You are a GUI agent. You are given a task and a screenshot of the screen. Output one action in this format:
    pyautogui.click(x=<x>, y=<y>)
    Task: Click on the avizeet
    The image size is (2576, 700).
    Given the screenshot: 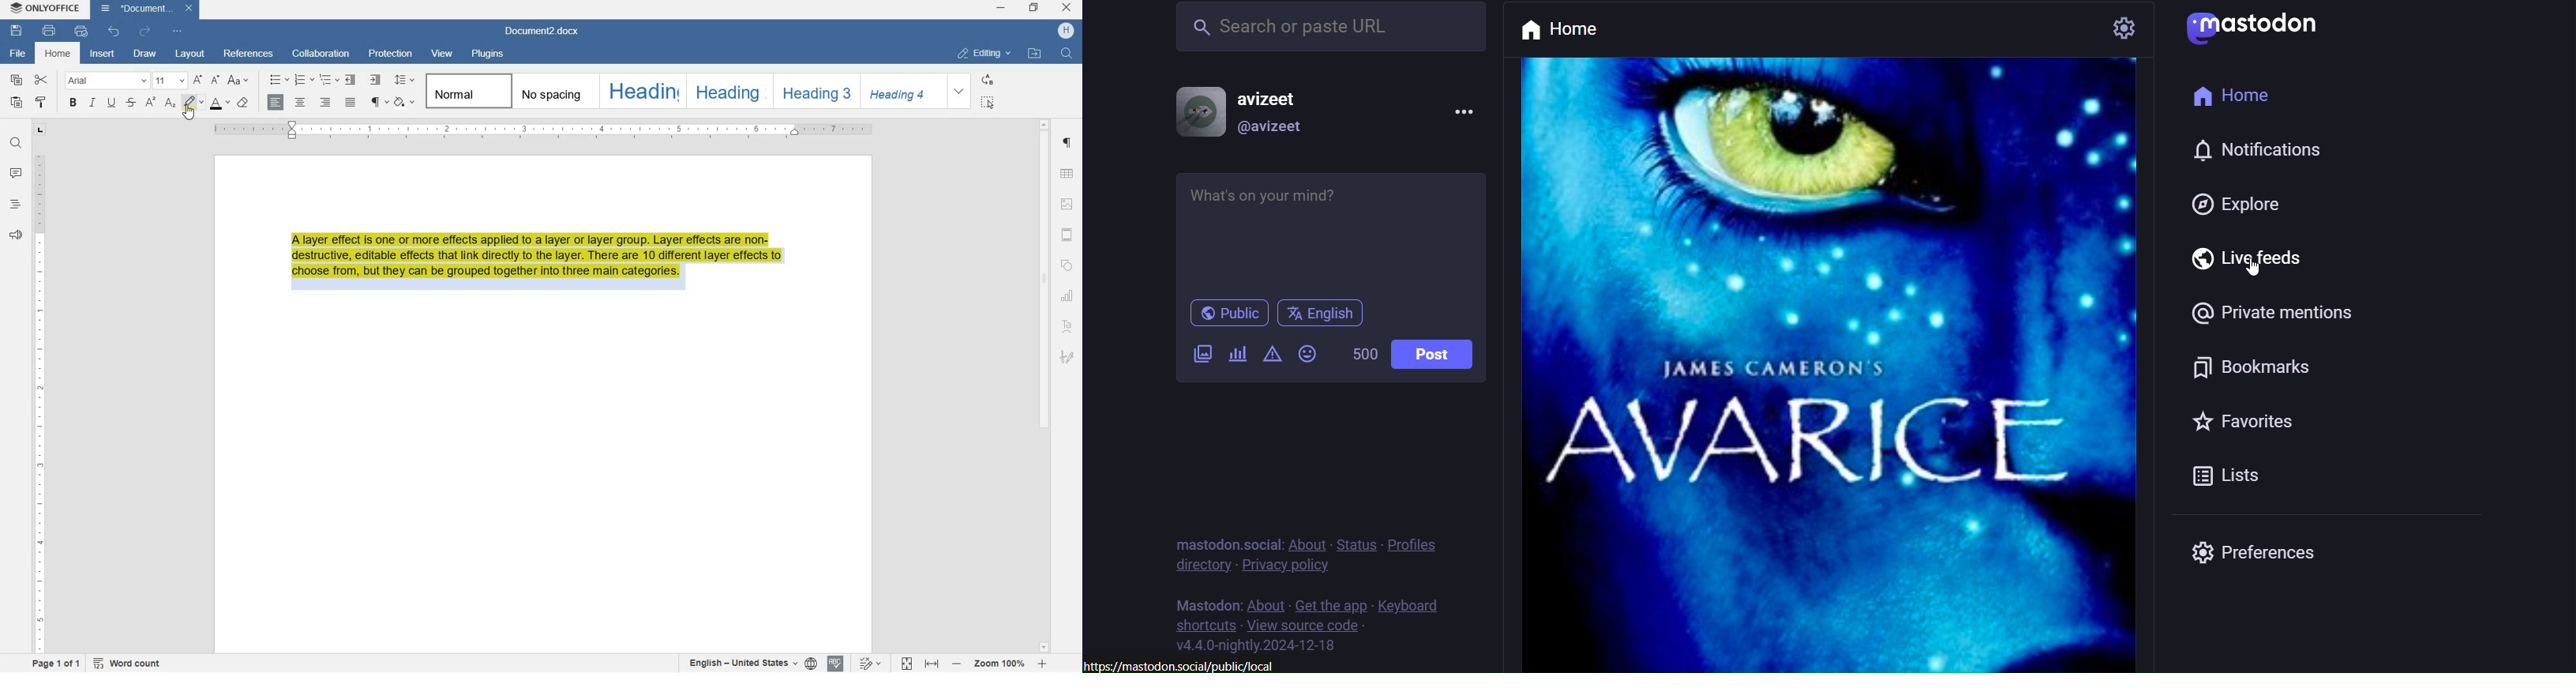 What is the action you would take?
    pyautogui.click(x=1277, y=99)
    